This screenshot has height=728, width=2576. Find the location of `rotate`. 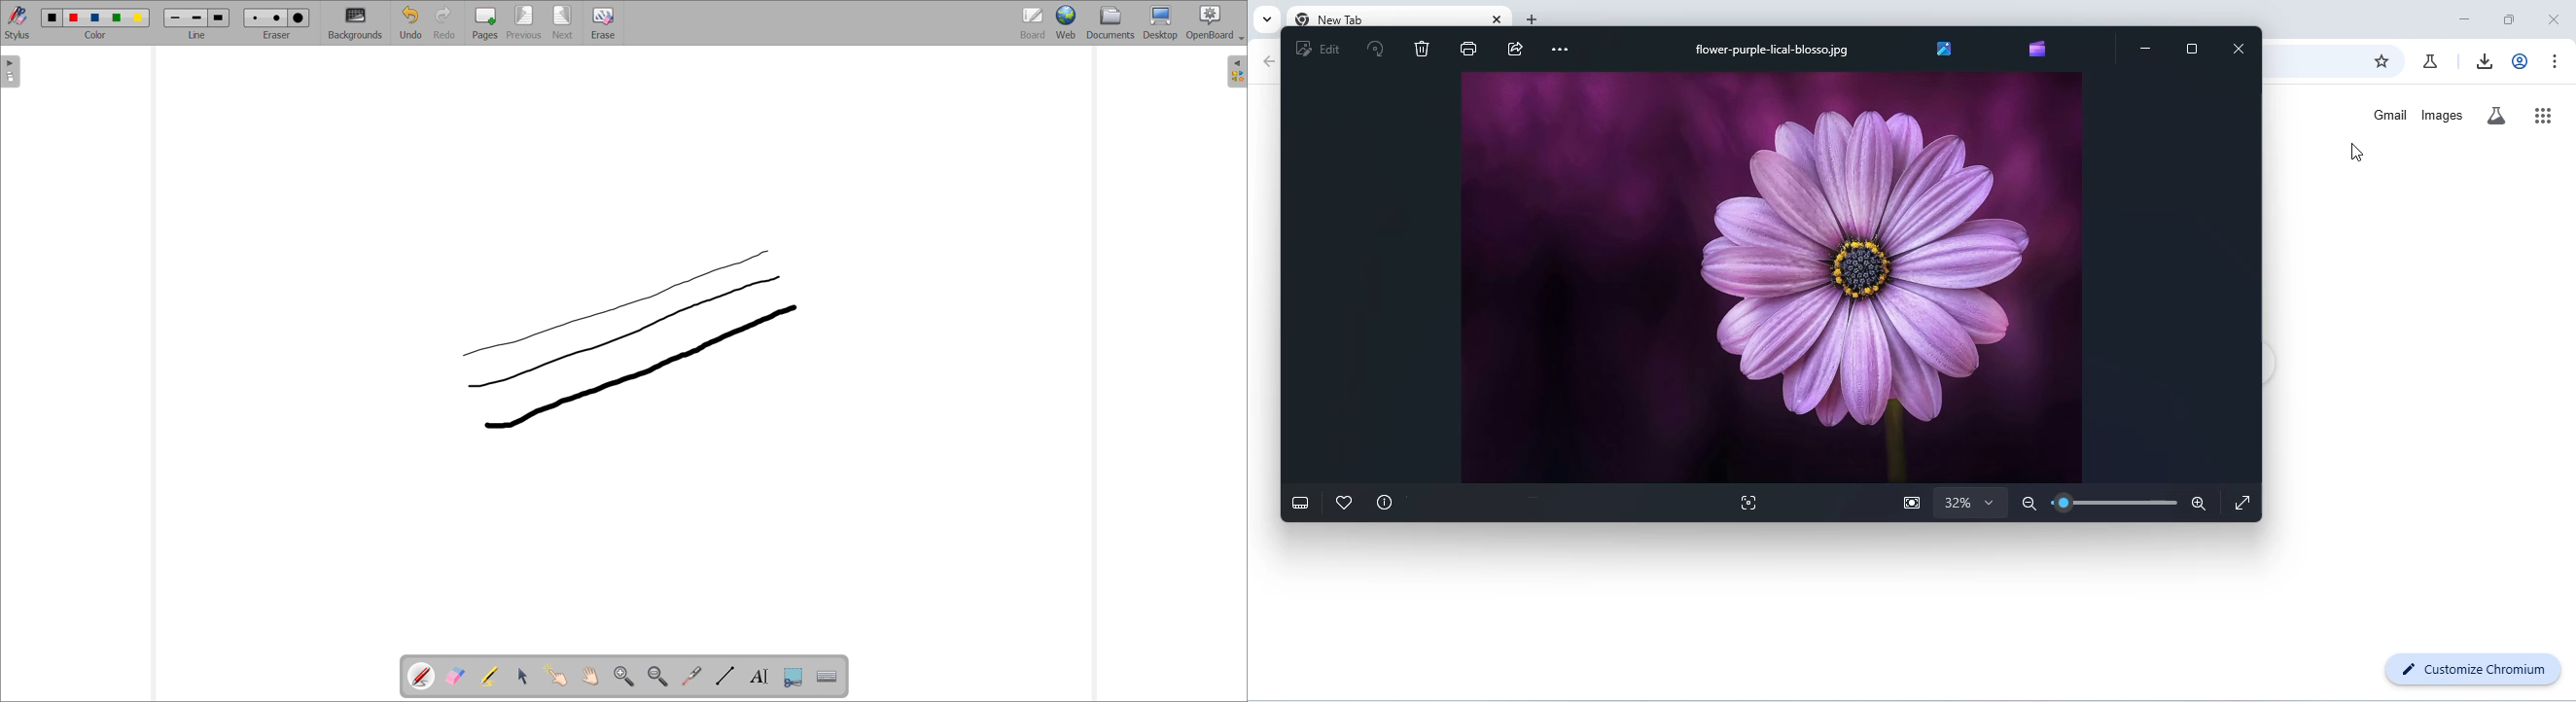

rotate is located at coordinates (1377, 51).